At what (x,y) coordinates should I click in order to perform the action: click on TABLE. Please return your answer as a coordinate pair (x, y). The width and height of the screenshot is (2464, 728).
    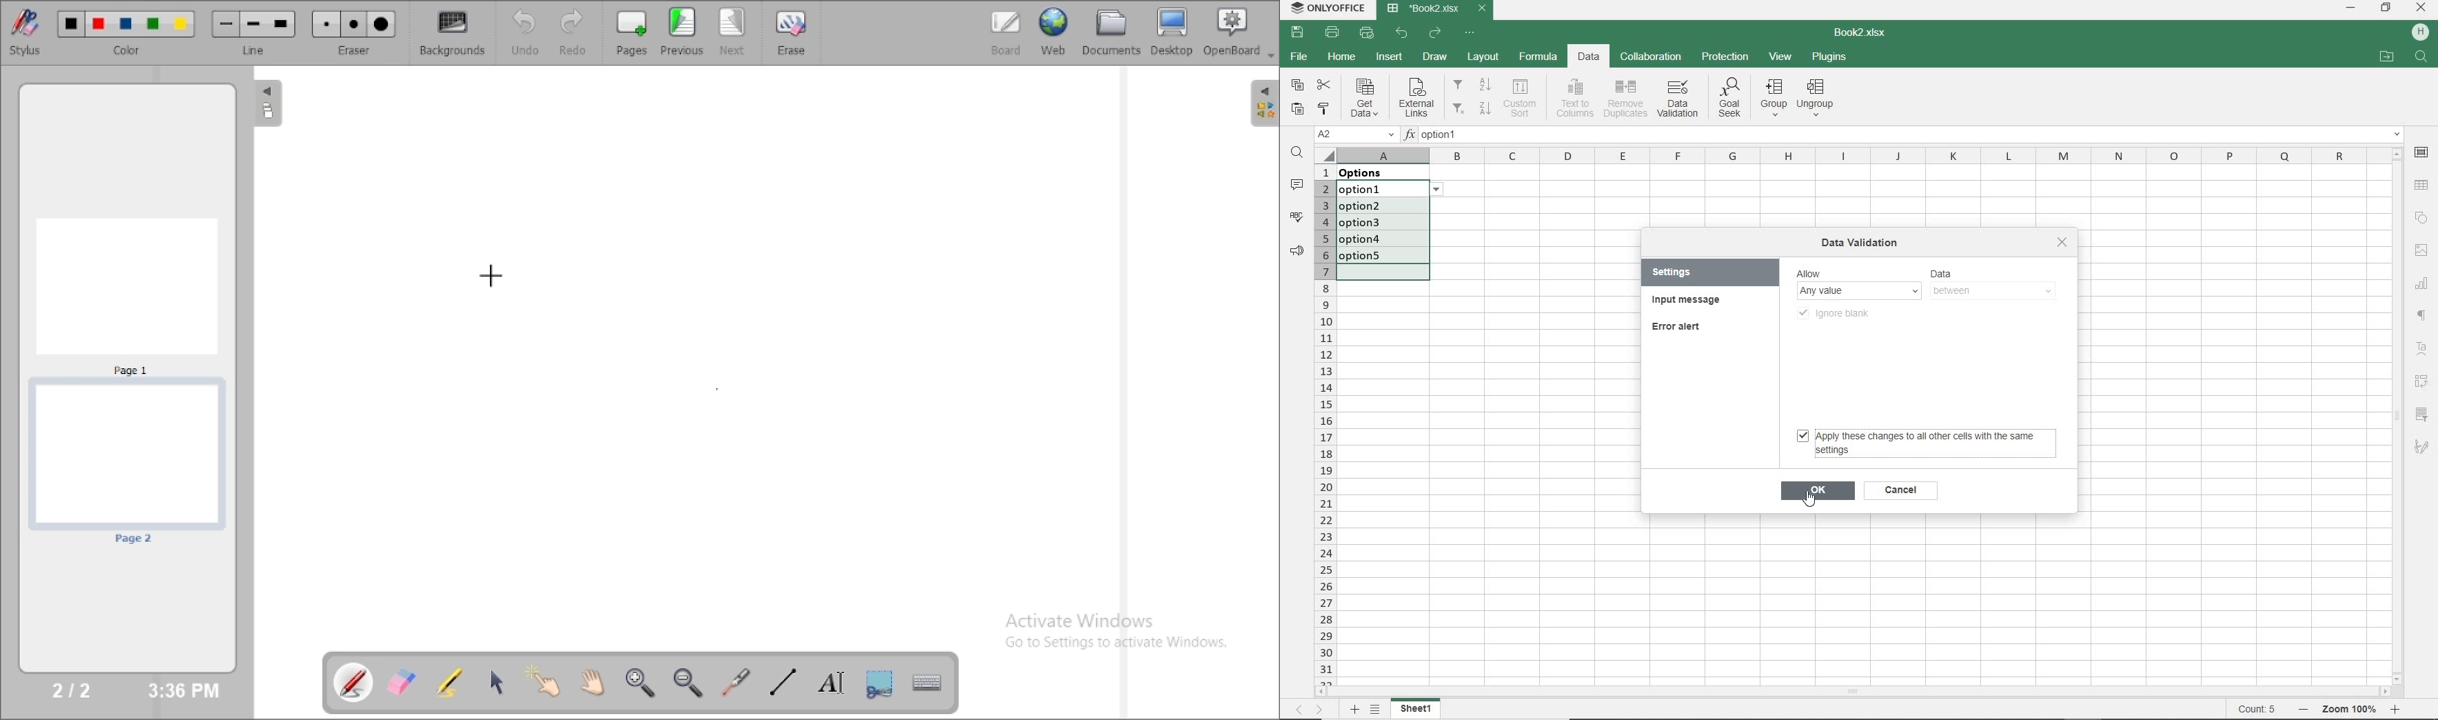
    Looking at the image, I should click on (2421, 186).